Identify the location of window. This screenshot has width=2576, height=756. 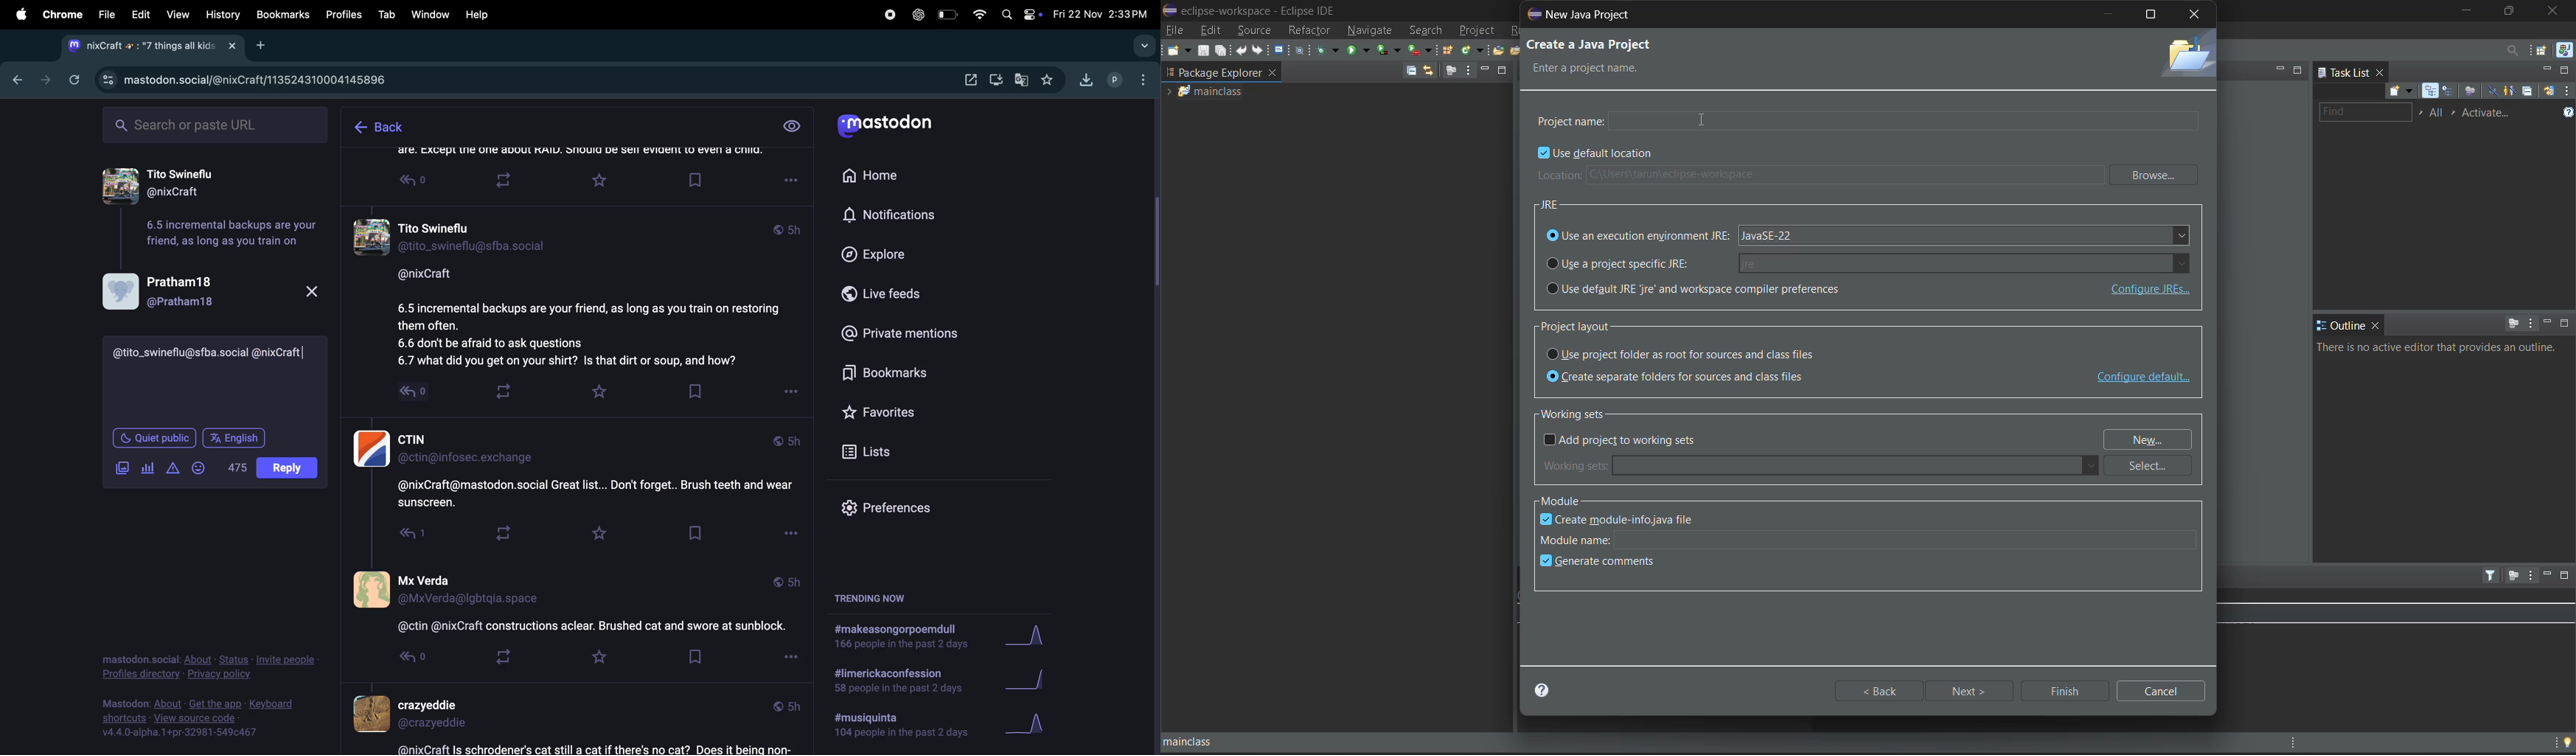
(431, 12).